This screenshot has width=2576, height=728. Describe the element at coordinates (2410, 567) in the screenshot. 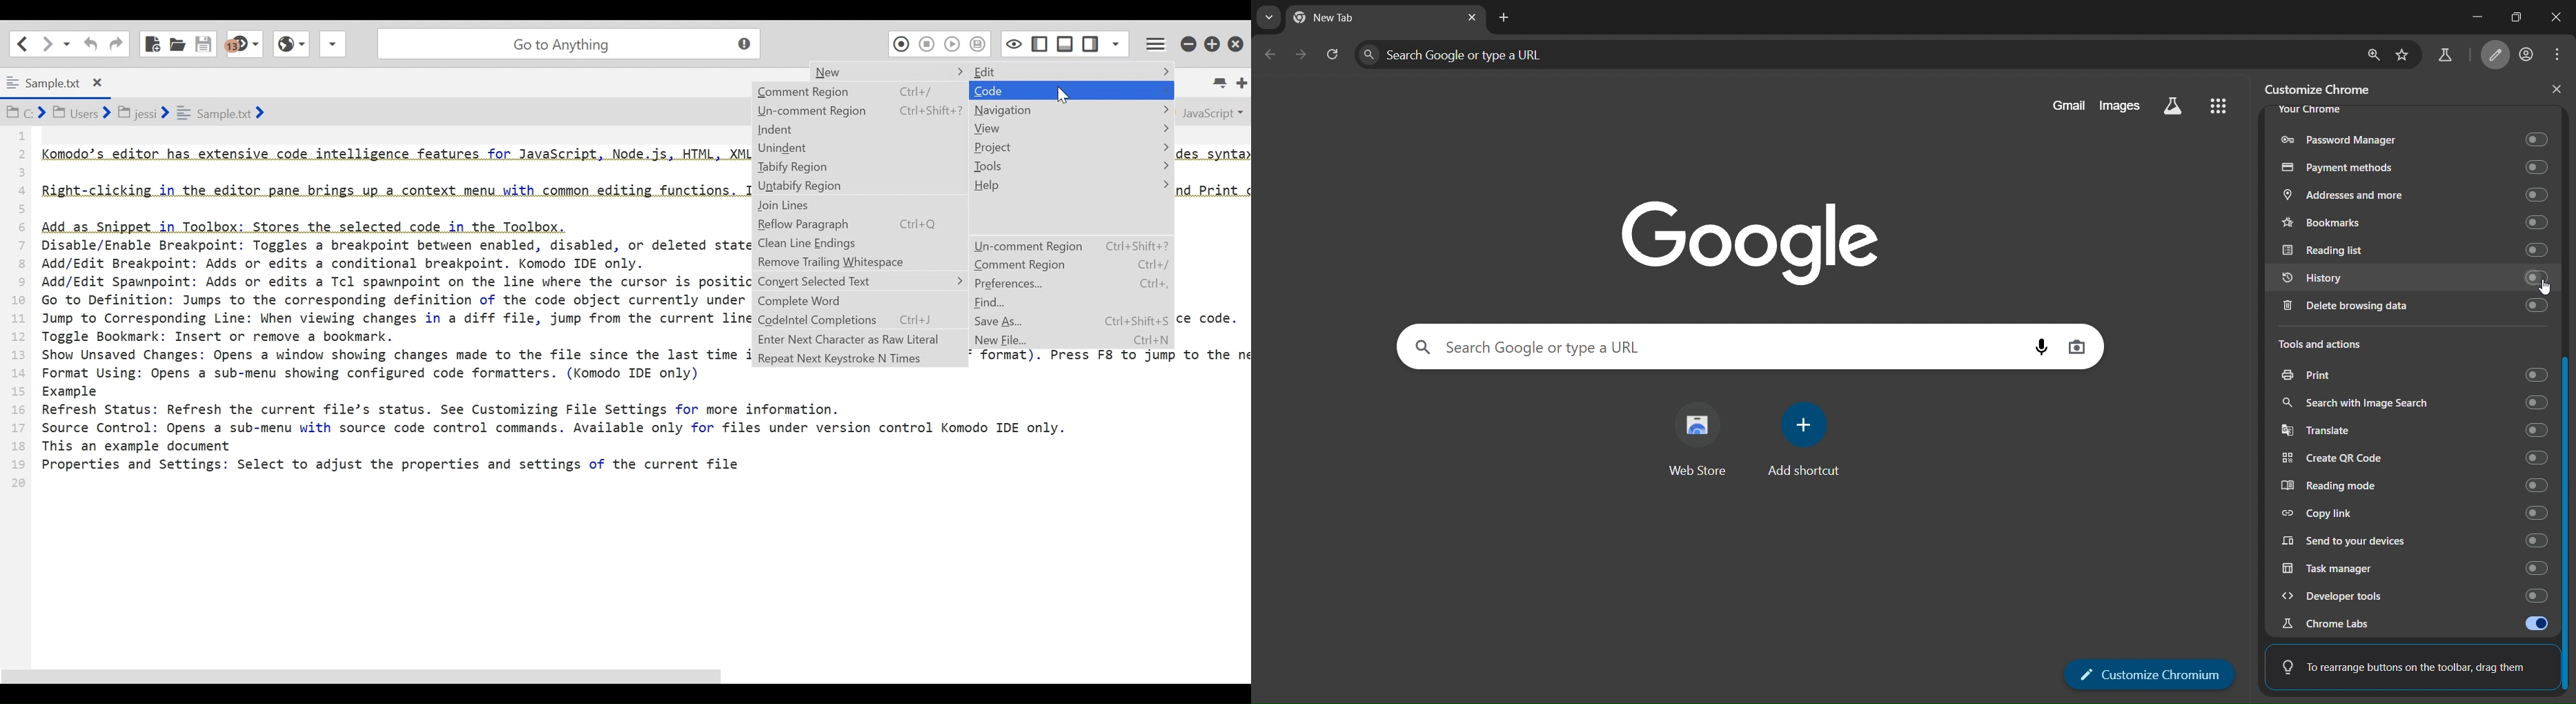

I see `task manager` at that location.